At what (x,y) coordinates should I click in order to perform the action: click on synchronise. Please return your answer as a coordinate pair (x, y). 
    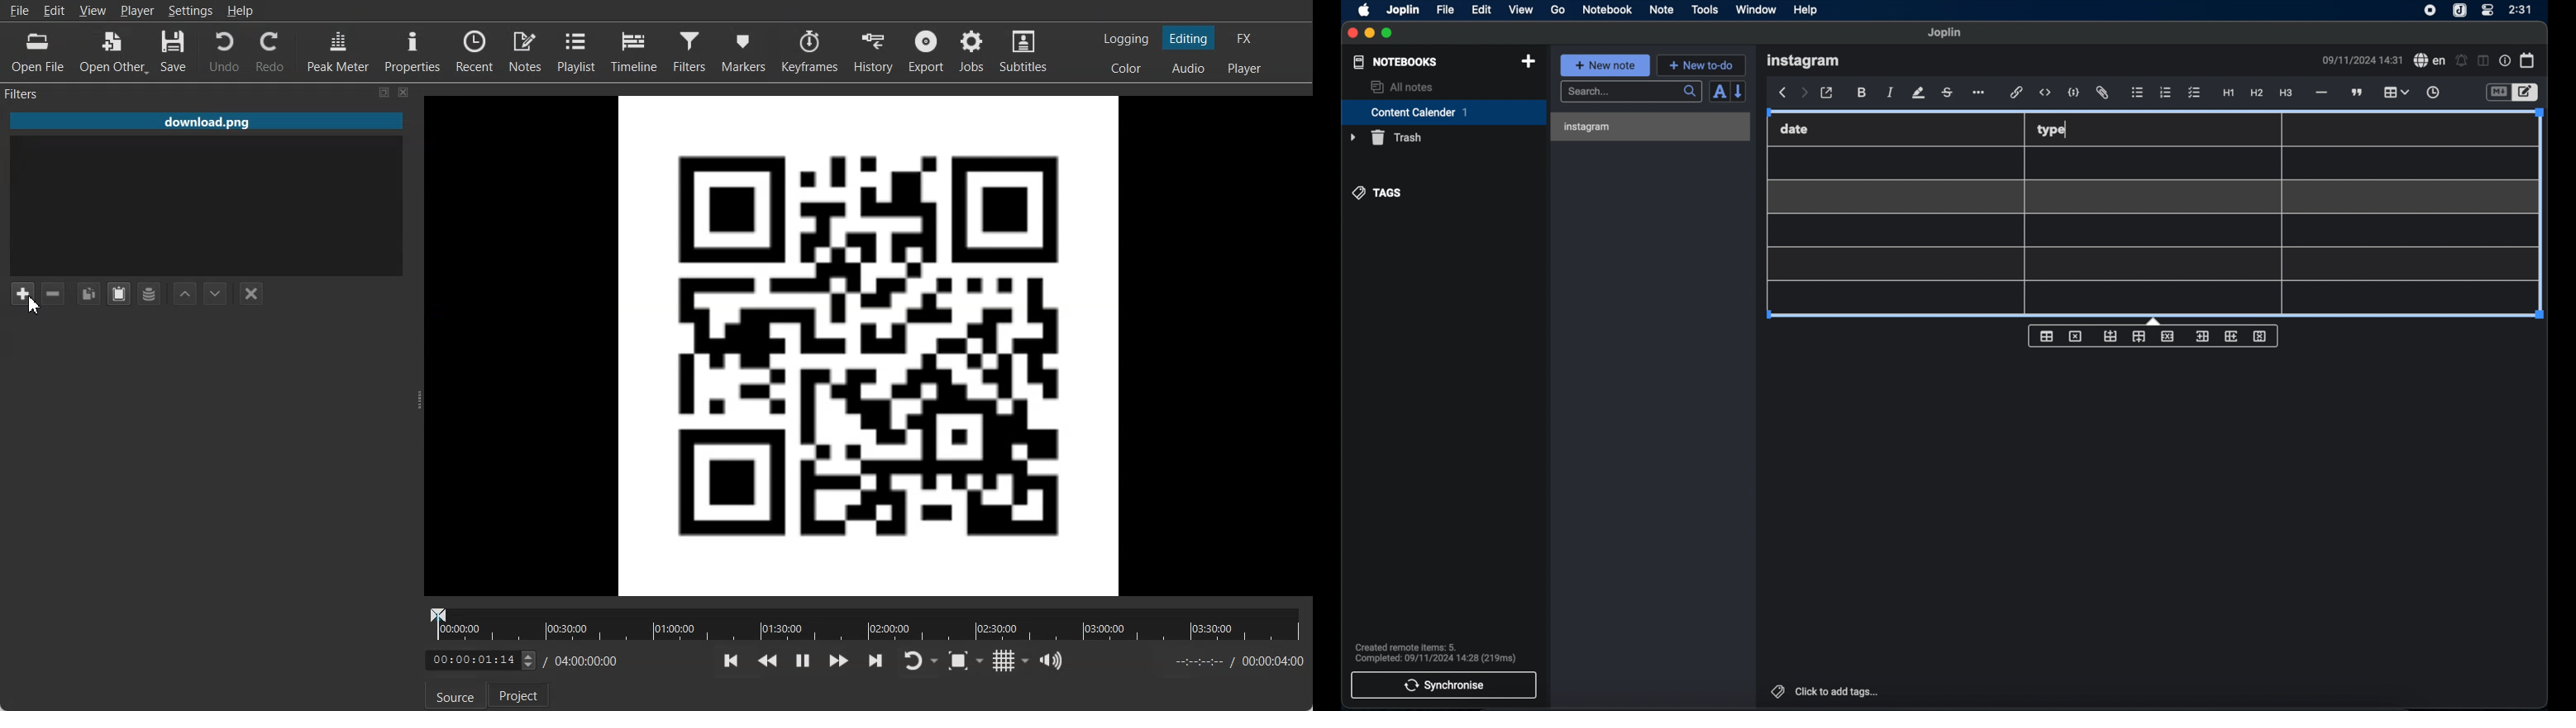
    Looking at the image, I should click on (1444, 685).